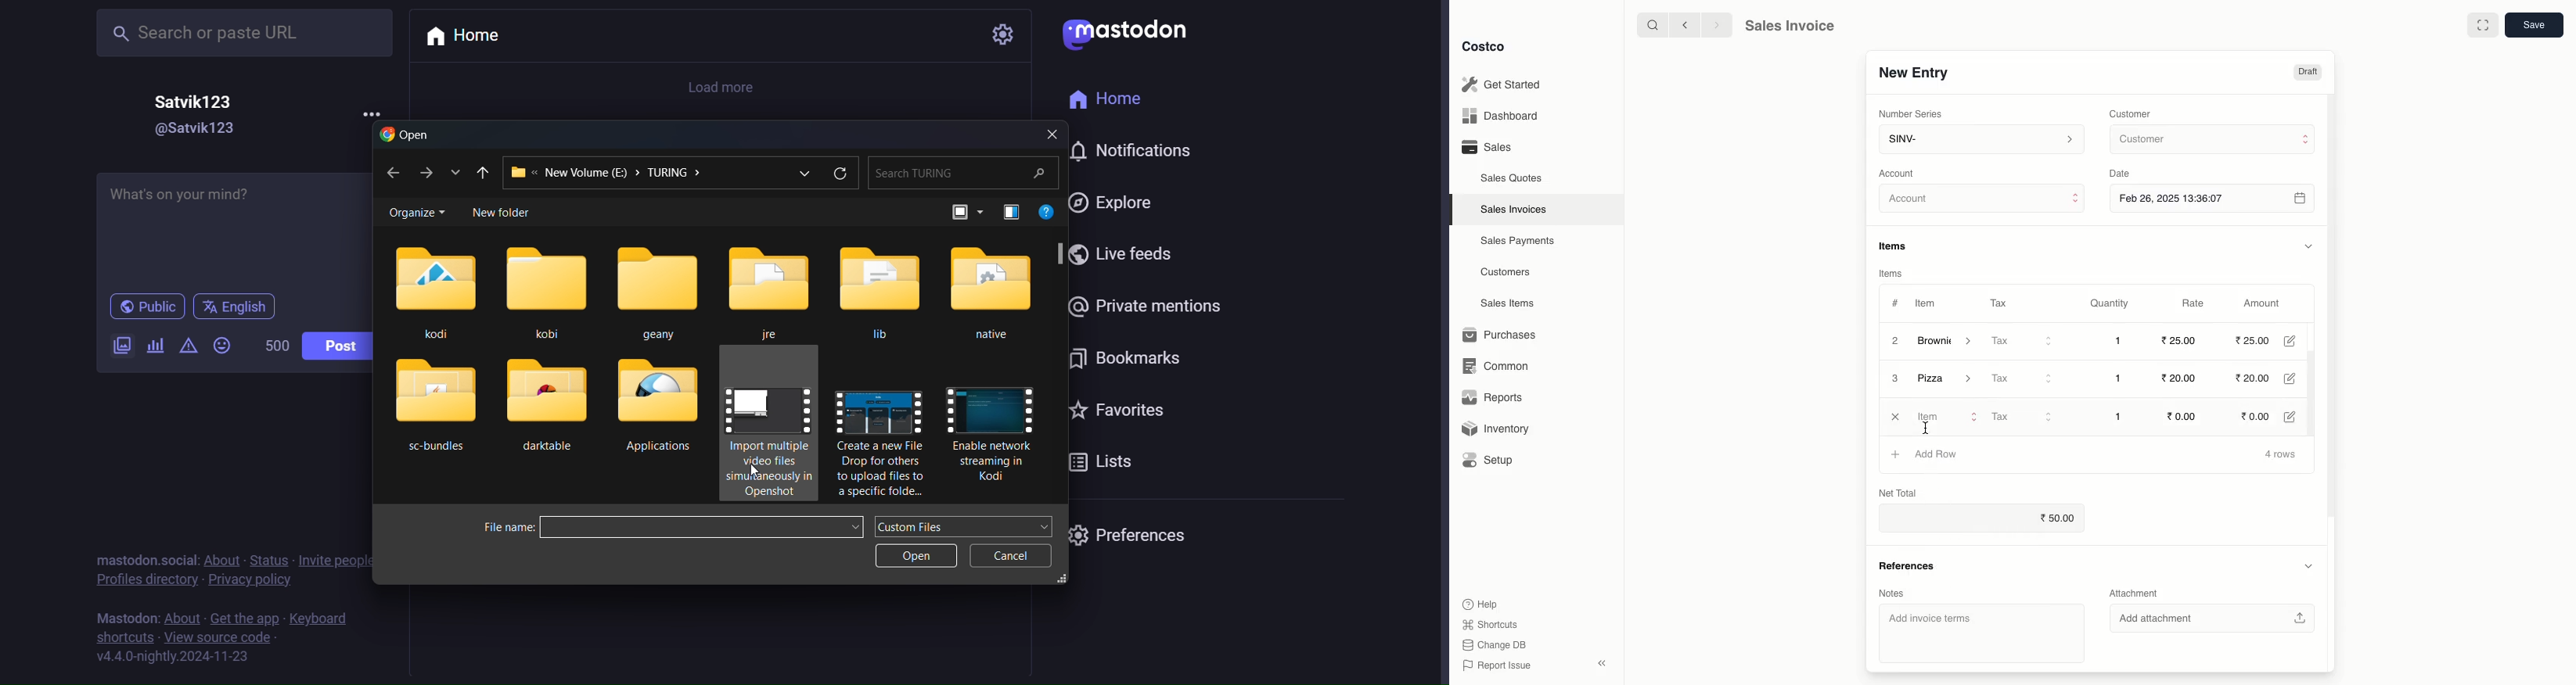 The width and height of the screenshot is (2576, 700). Describe the element at coordinates (2214, 198) in the screenshot. I see `Feb 26, 2025 13:36:07` at that location.